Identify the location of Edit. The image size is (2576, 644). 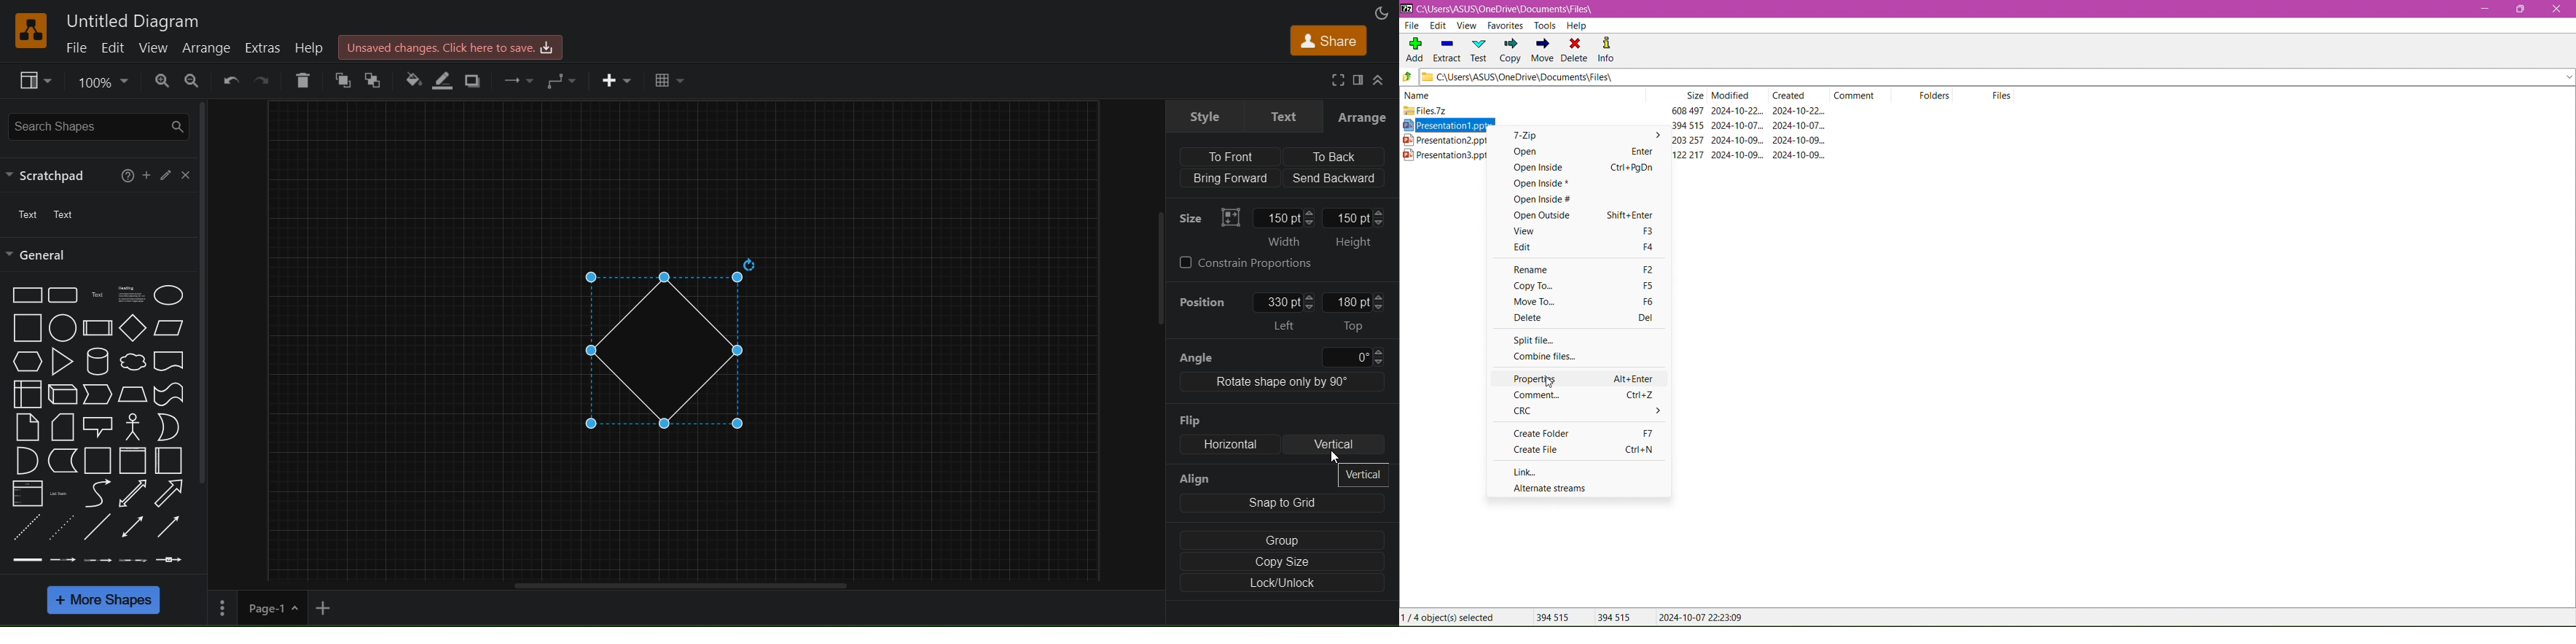
(1438, 26).